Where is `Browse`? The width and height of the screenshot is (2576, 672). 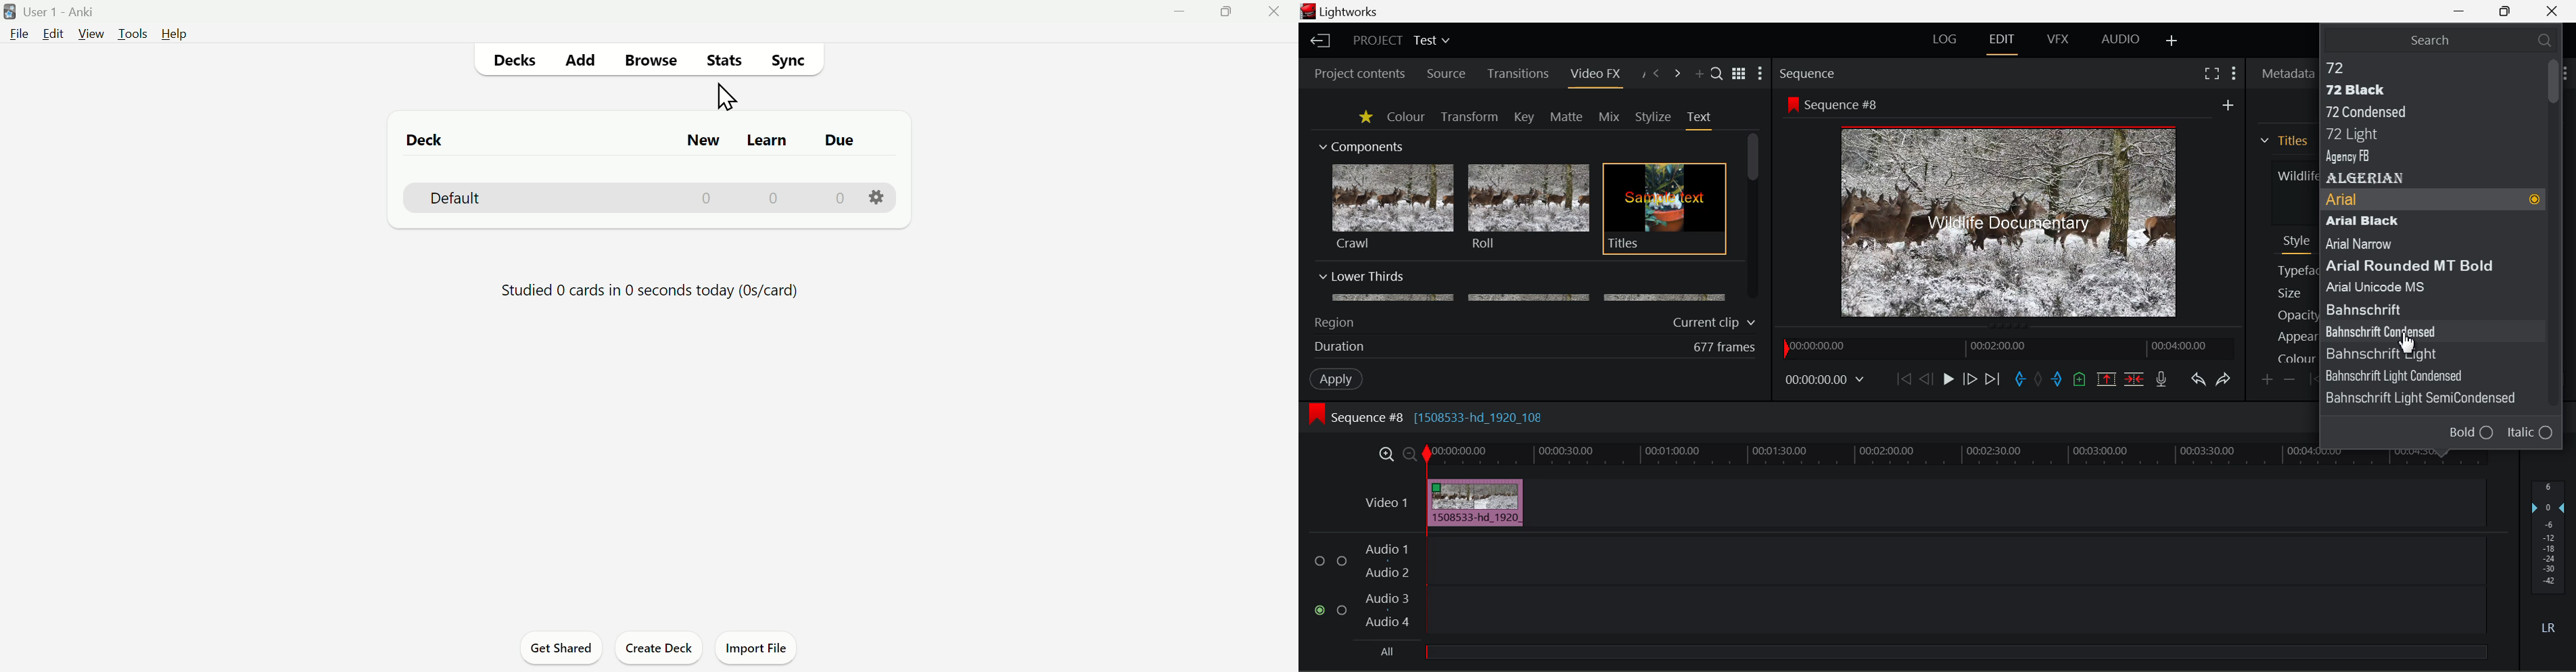
Browse is located at coordinates (655, 59).